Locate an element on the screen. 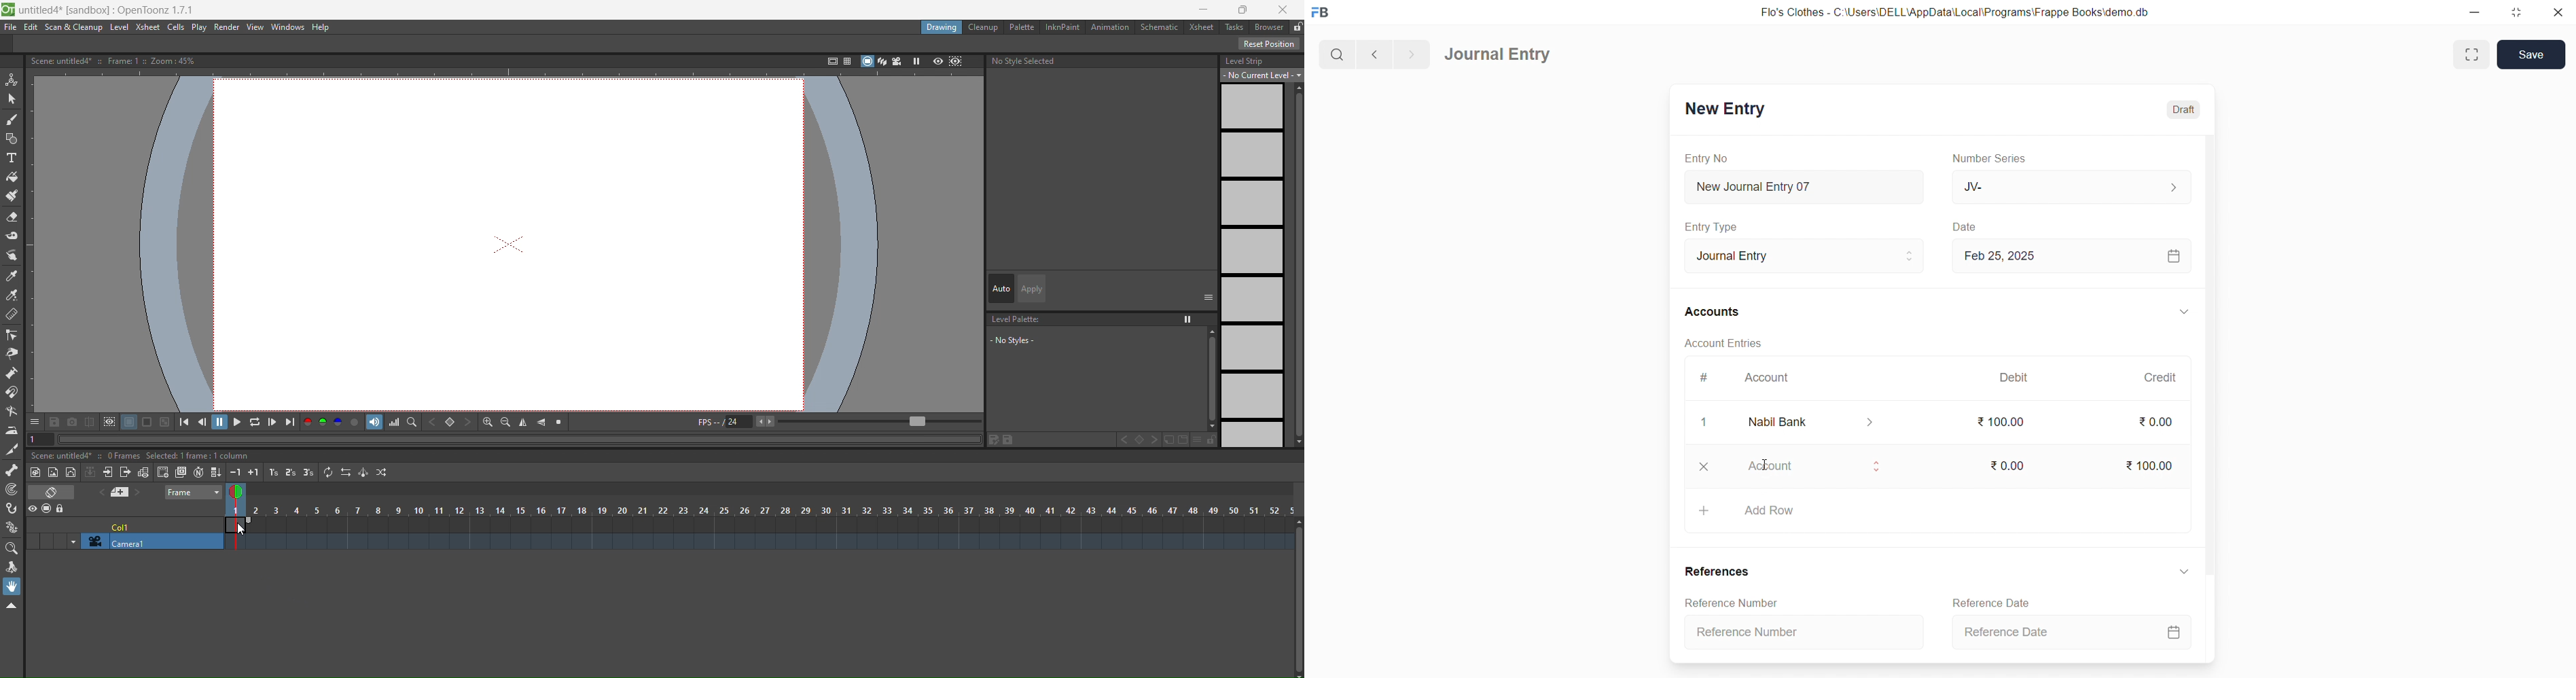  Maximise is located at coordinates (1245, 10).